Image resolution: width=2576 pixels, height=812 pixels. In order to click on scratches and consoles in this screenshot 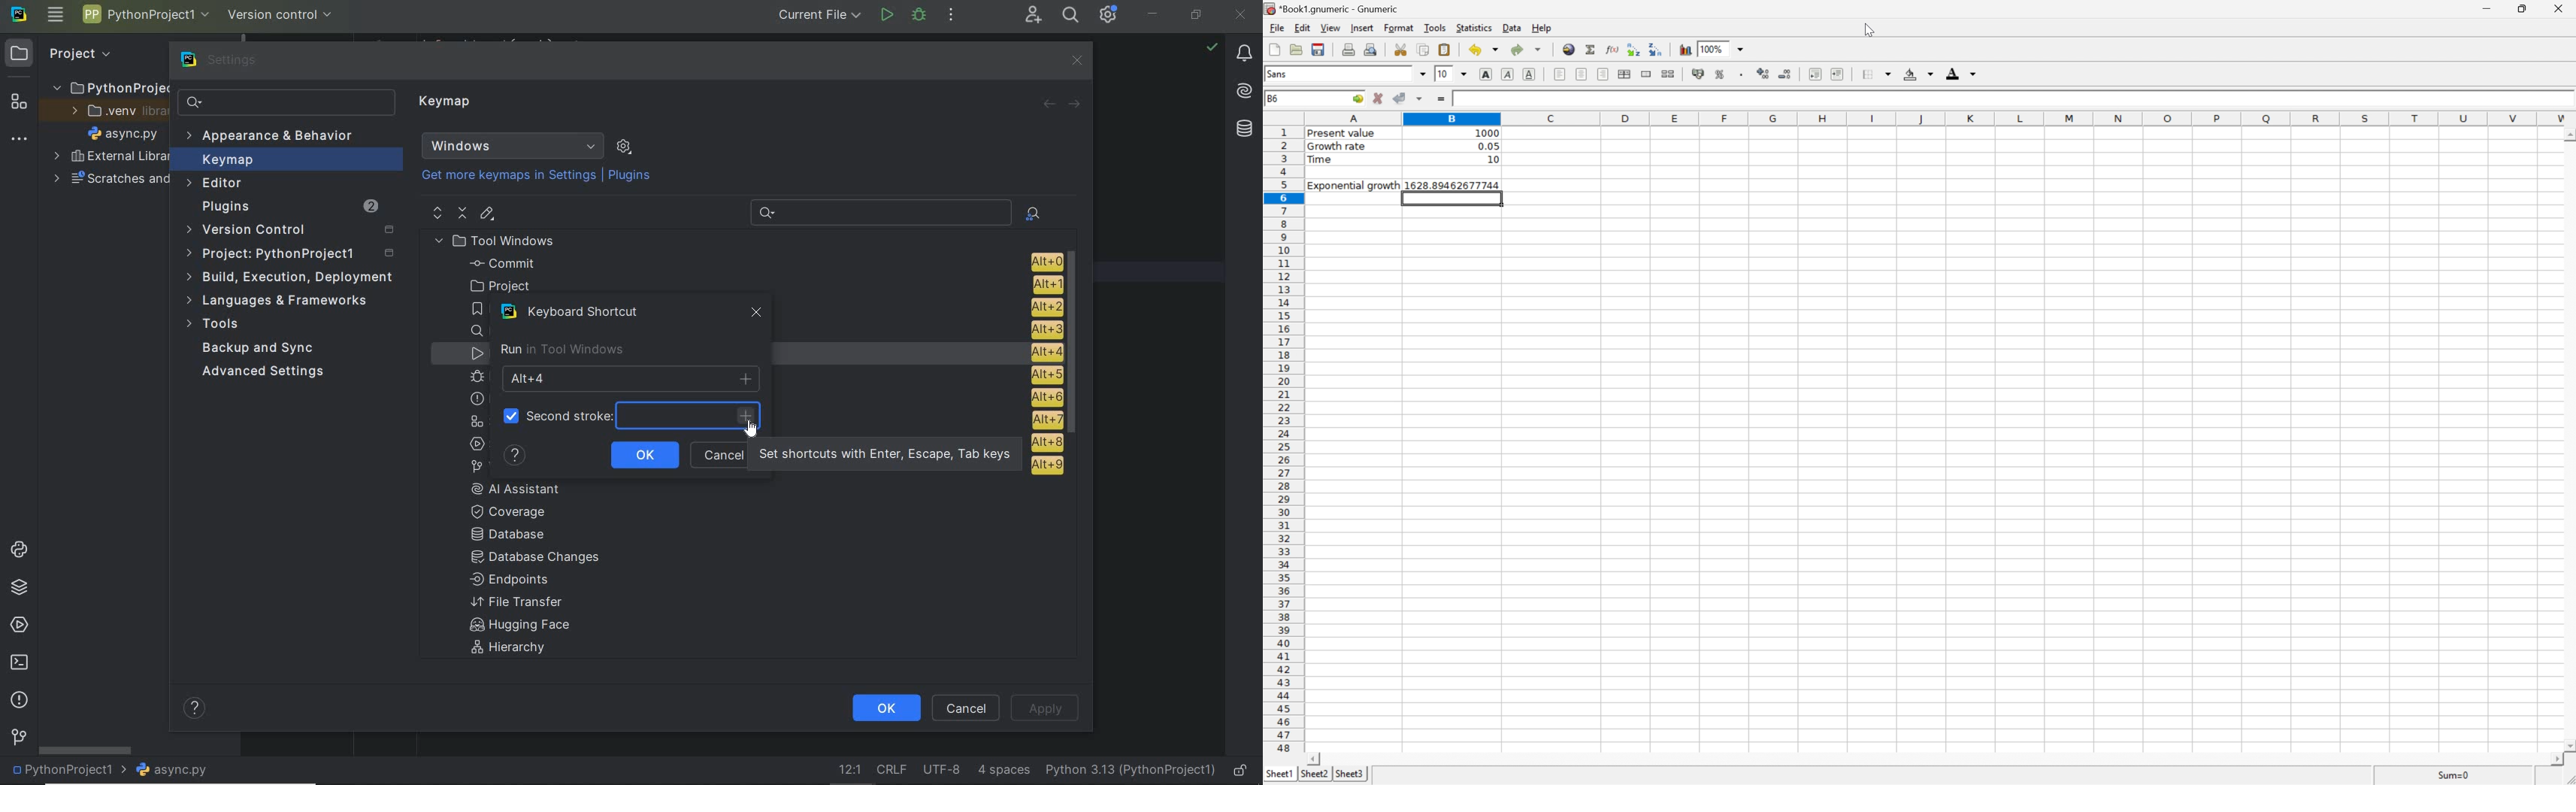, I will do `click(110, 180)`.